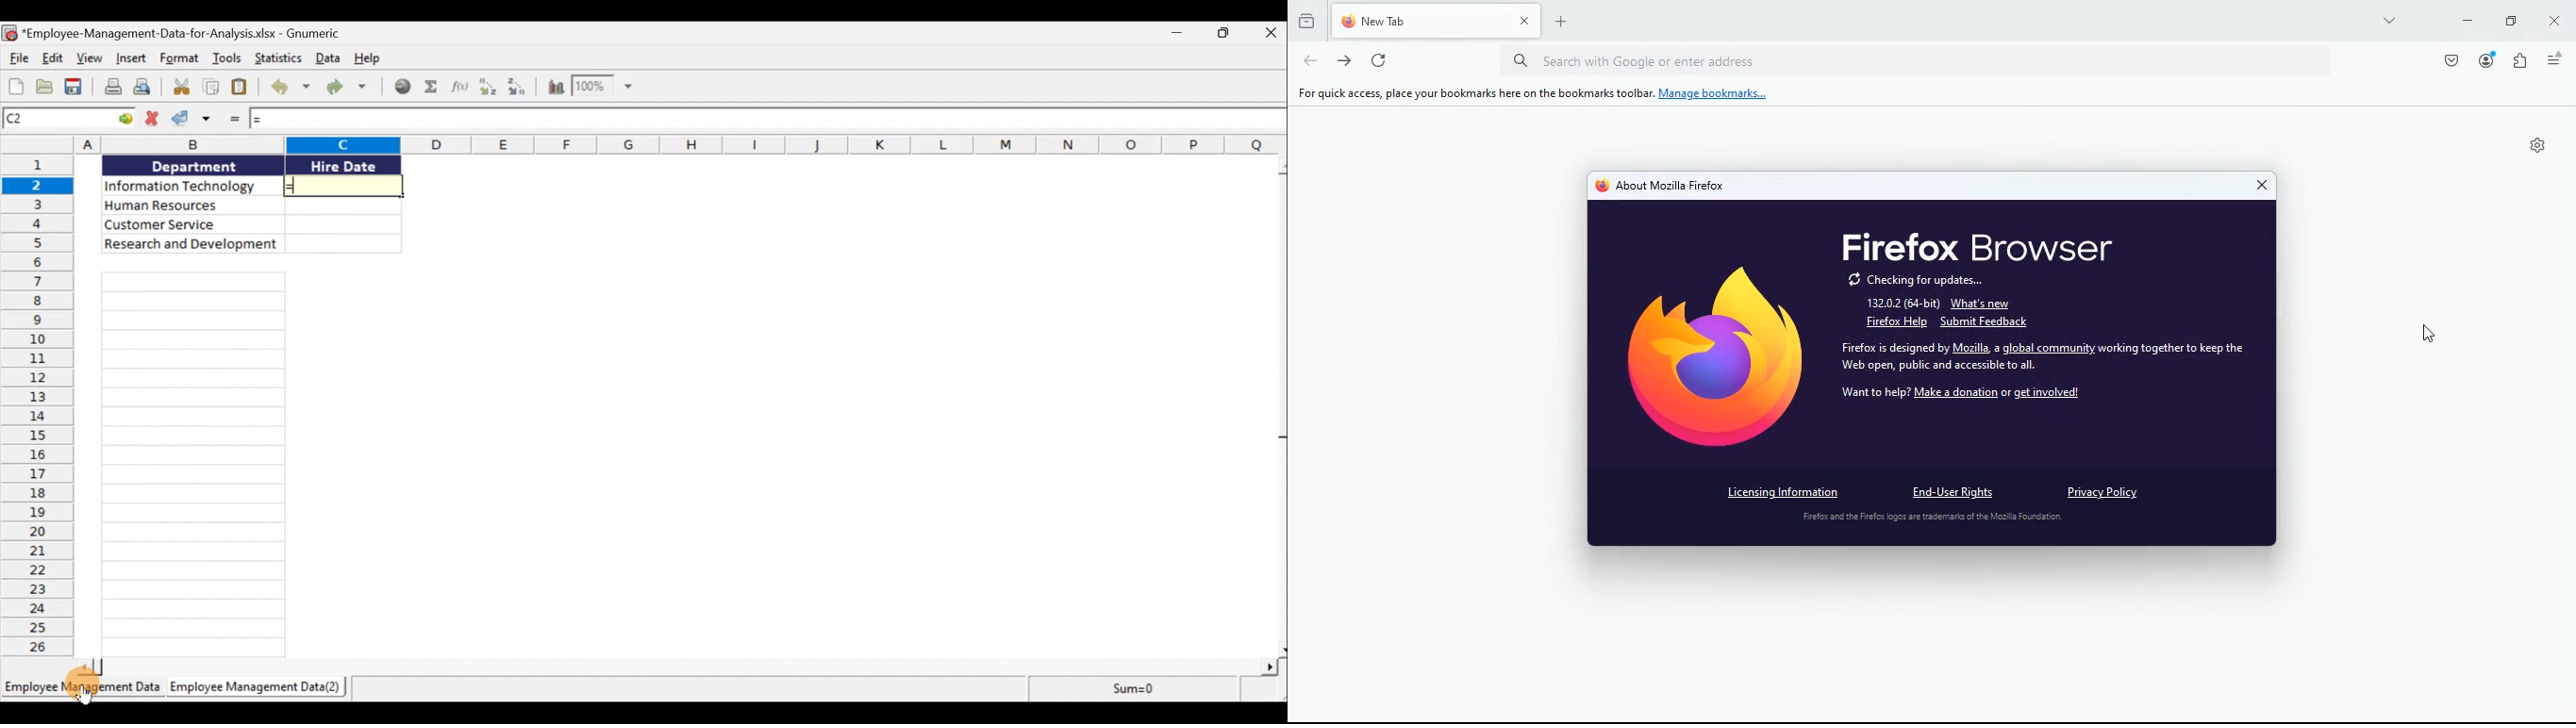  What do you see at coordinates (261, 119) in the screenshot?
I see `=` at bounding box center [261, 119].